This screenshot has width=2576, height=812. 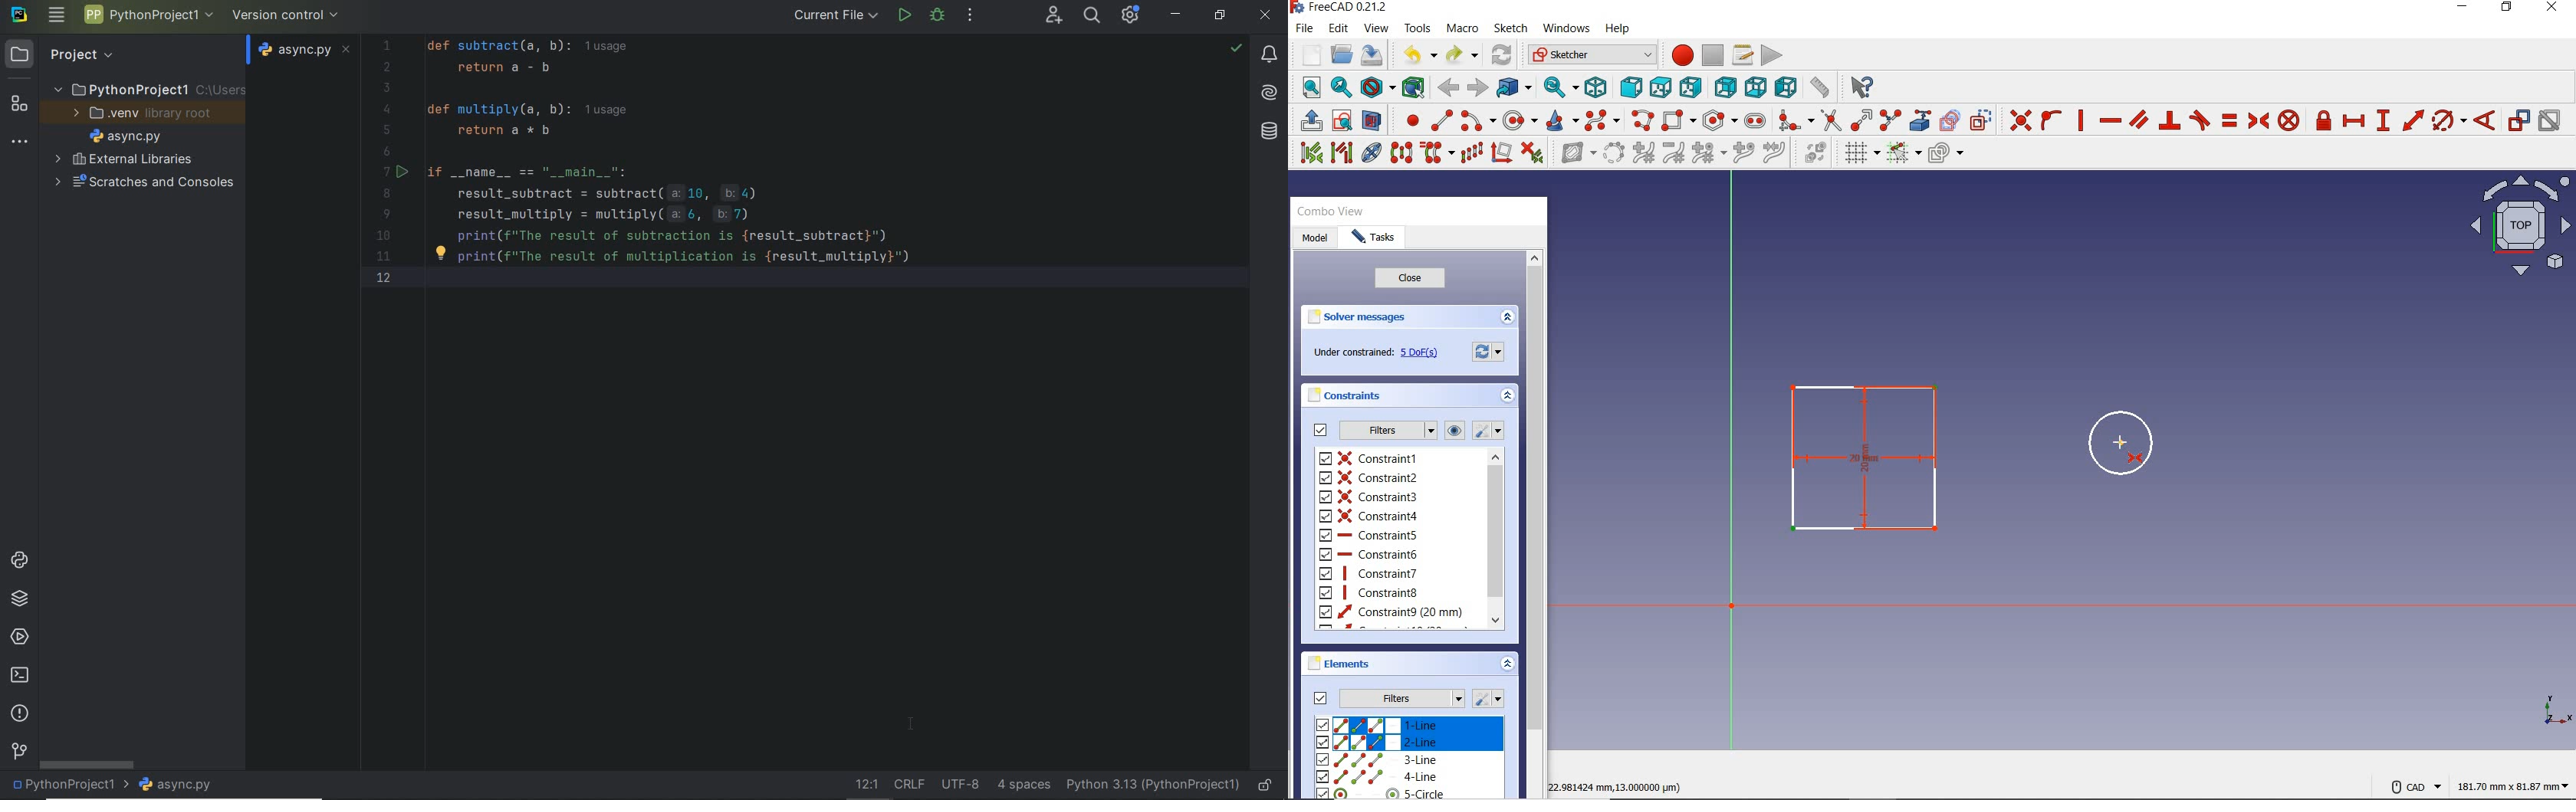 What do you see at coordinates (1499, 540) in the screenshot?
I see `scrollbar` at bounding box center [1499, 540].